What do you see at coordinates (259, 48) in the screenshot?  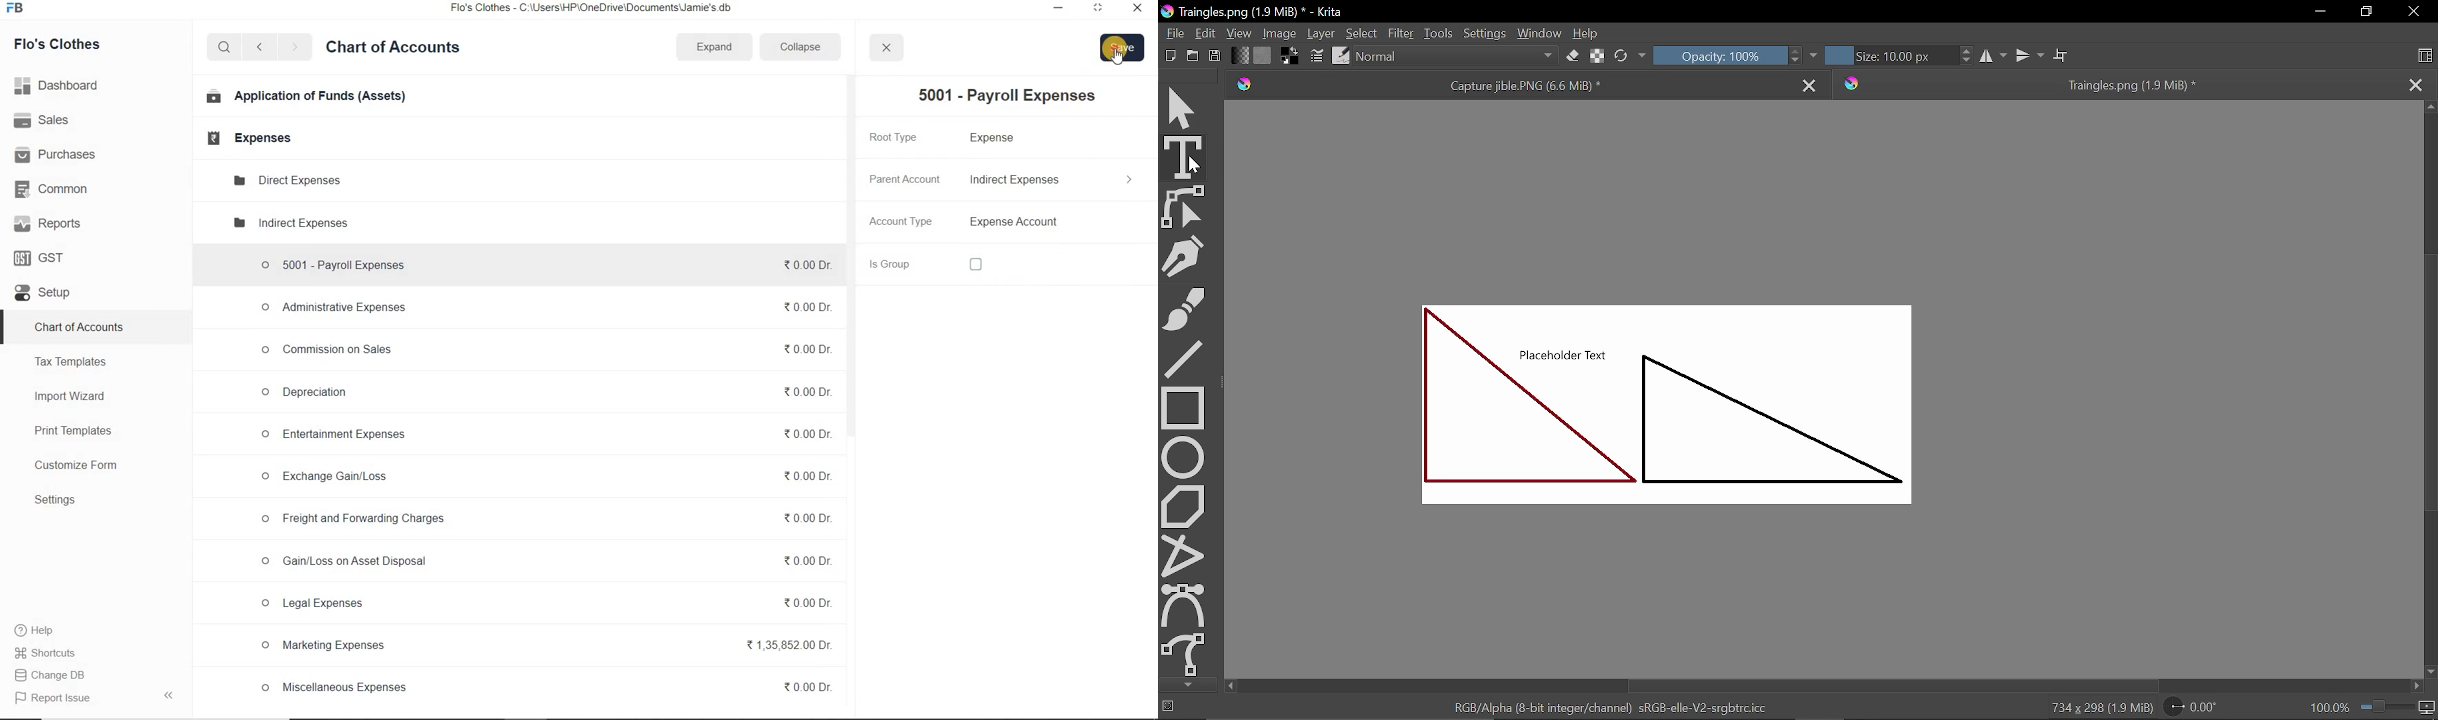 I see `previous` at bounding box center [259, 48].